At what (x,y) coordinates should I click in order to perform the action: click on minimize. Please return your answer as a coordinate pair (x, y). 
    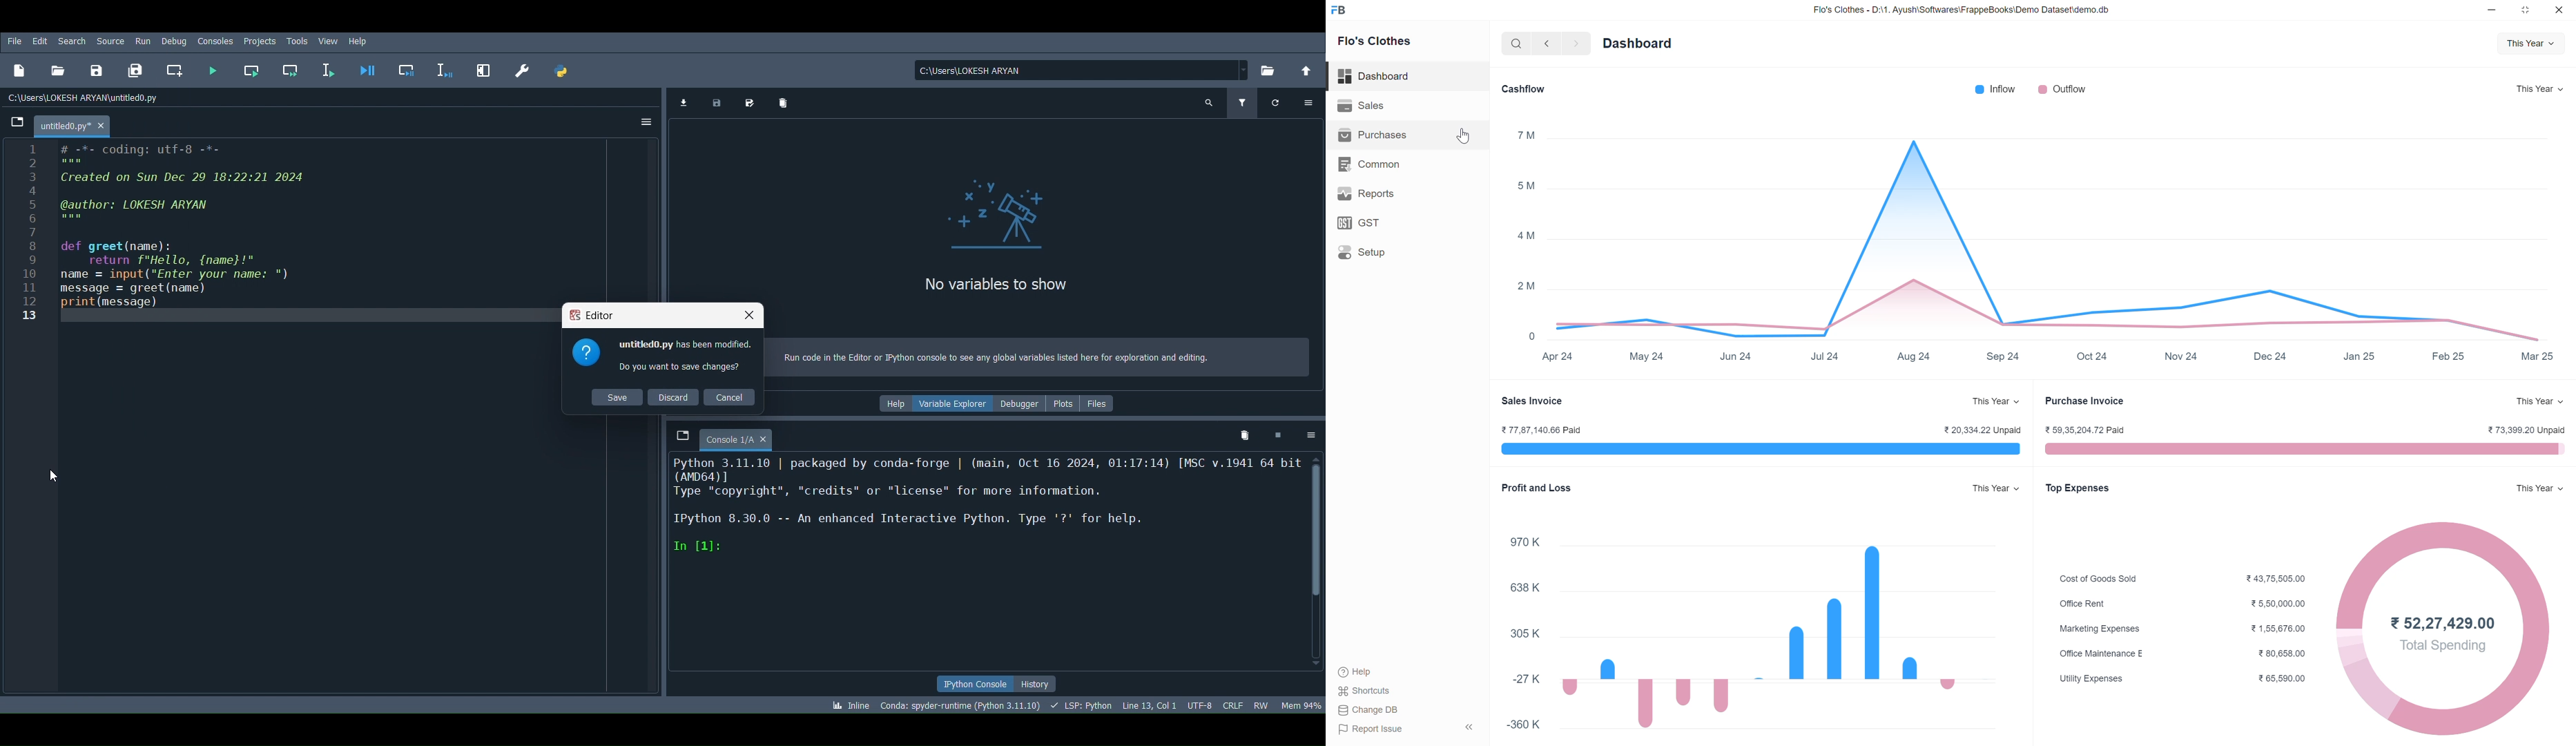
    Looking at the image, I should click on (2493, 13).